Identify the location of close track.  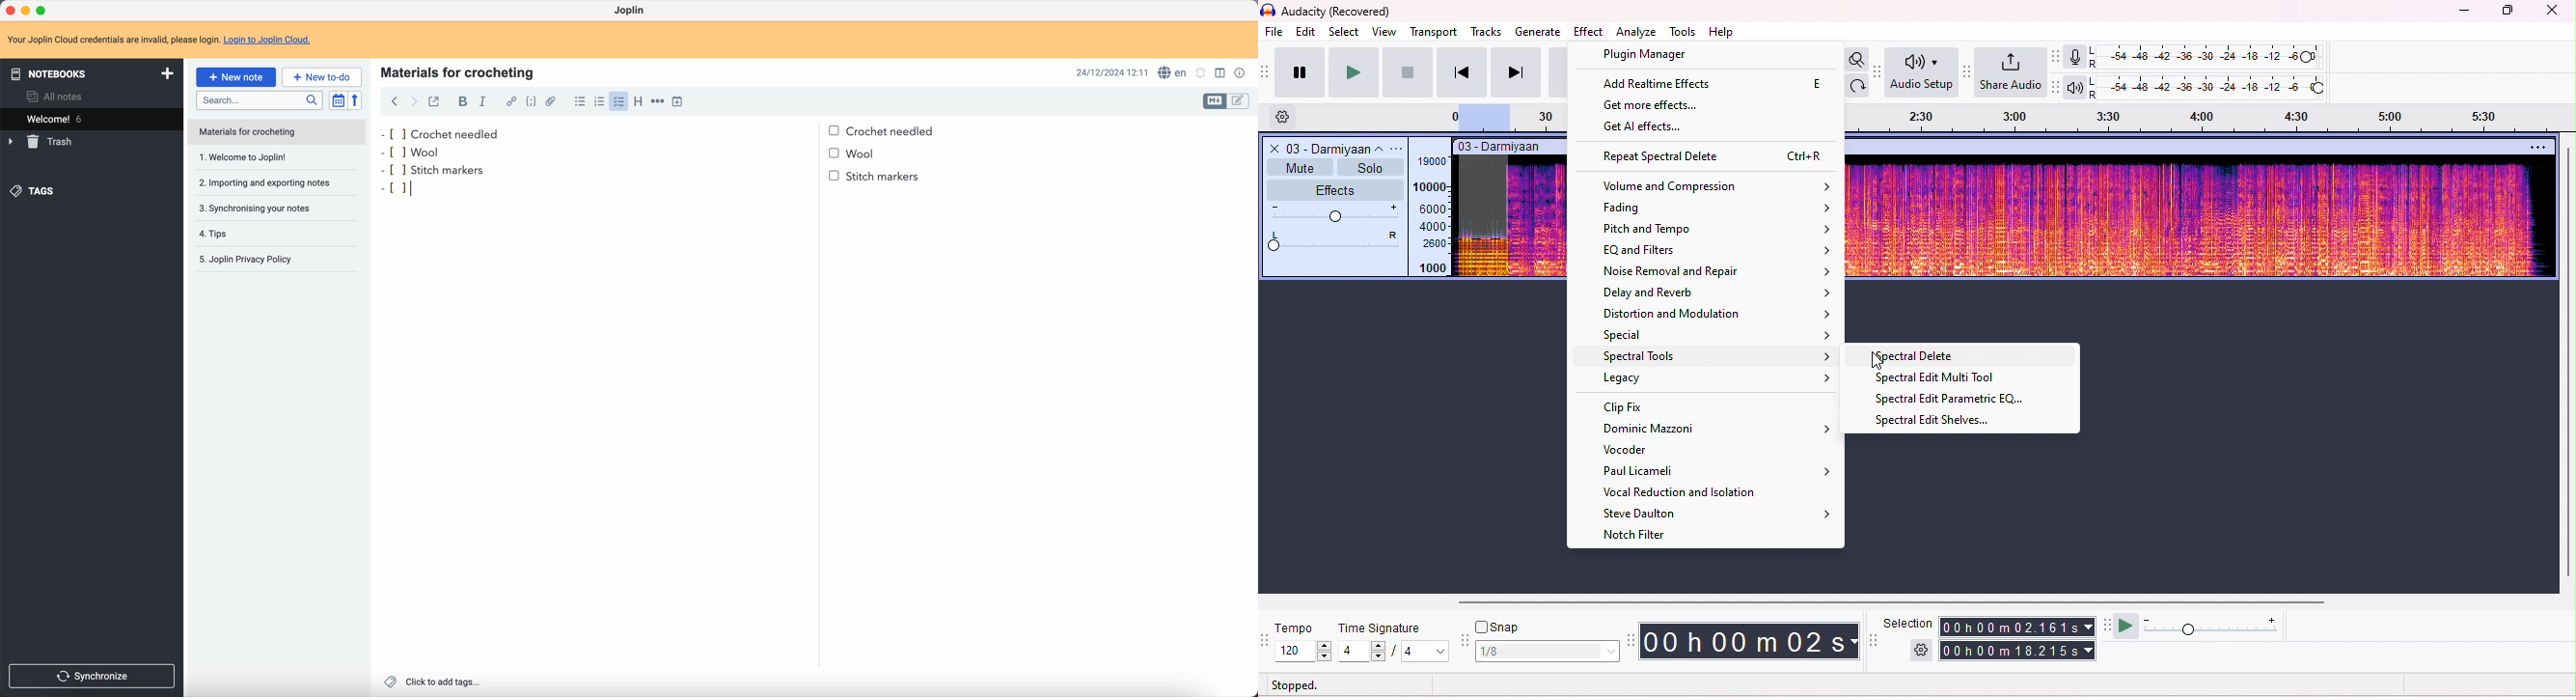
(1273, 148).